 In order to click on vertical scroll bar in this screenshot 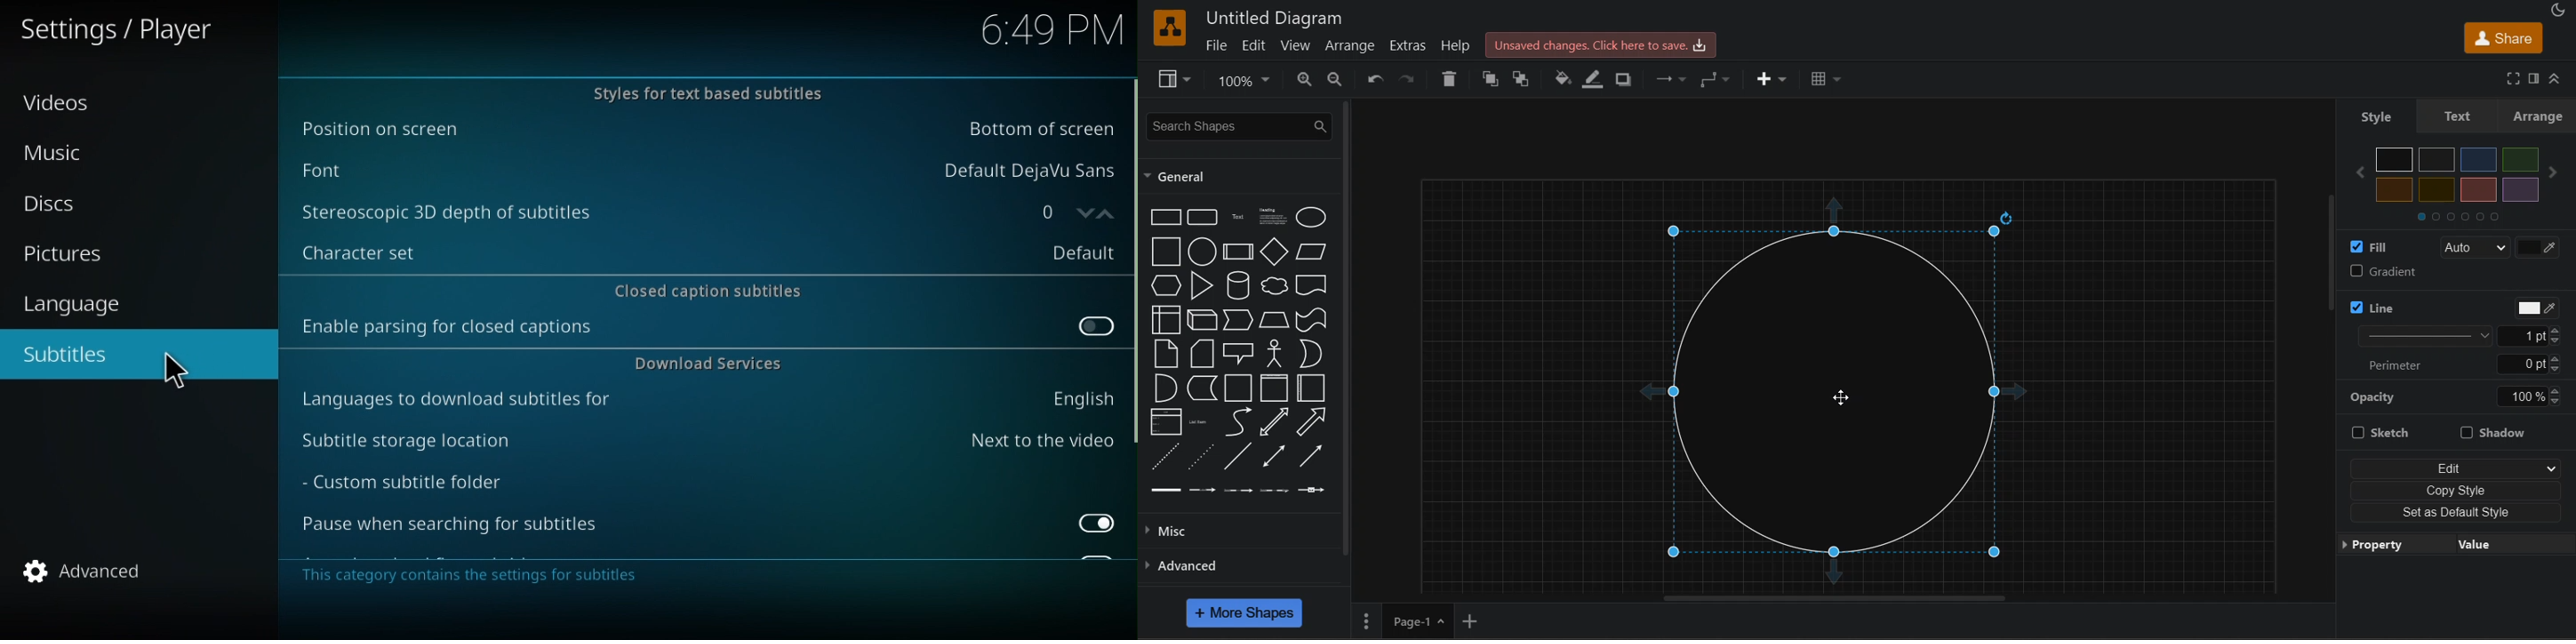, I will do `click(2323, 253)`.